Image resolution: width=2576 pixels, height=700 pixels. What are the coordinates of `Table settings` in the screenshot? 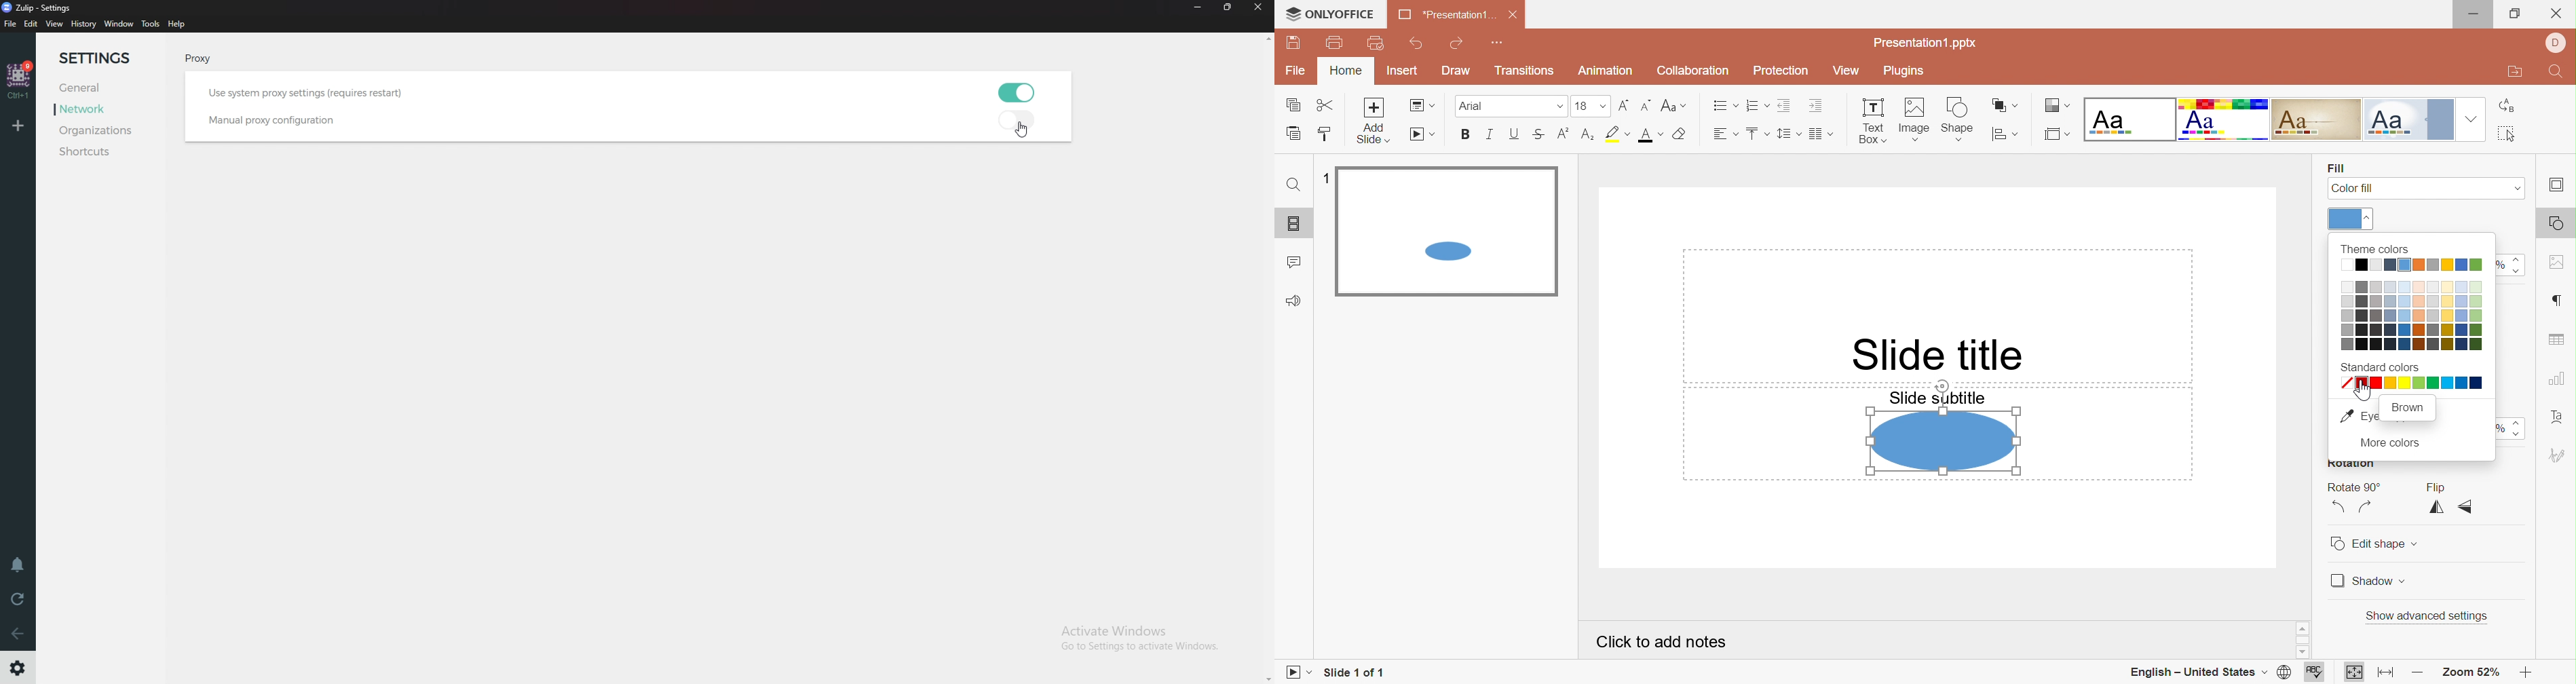 It's located at (2558, 341).